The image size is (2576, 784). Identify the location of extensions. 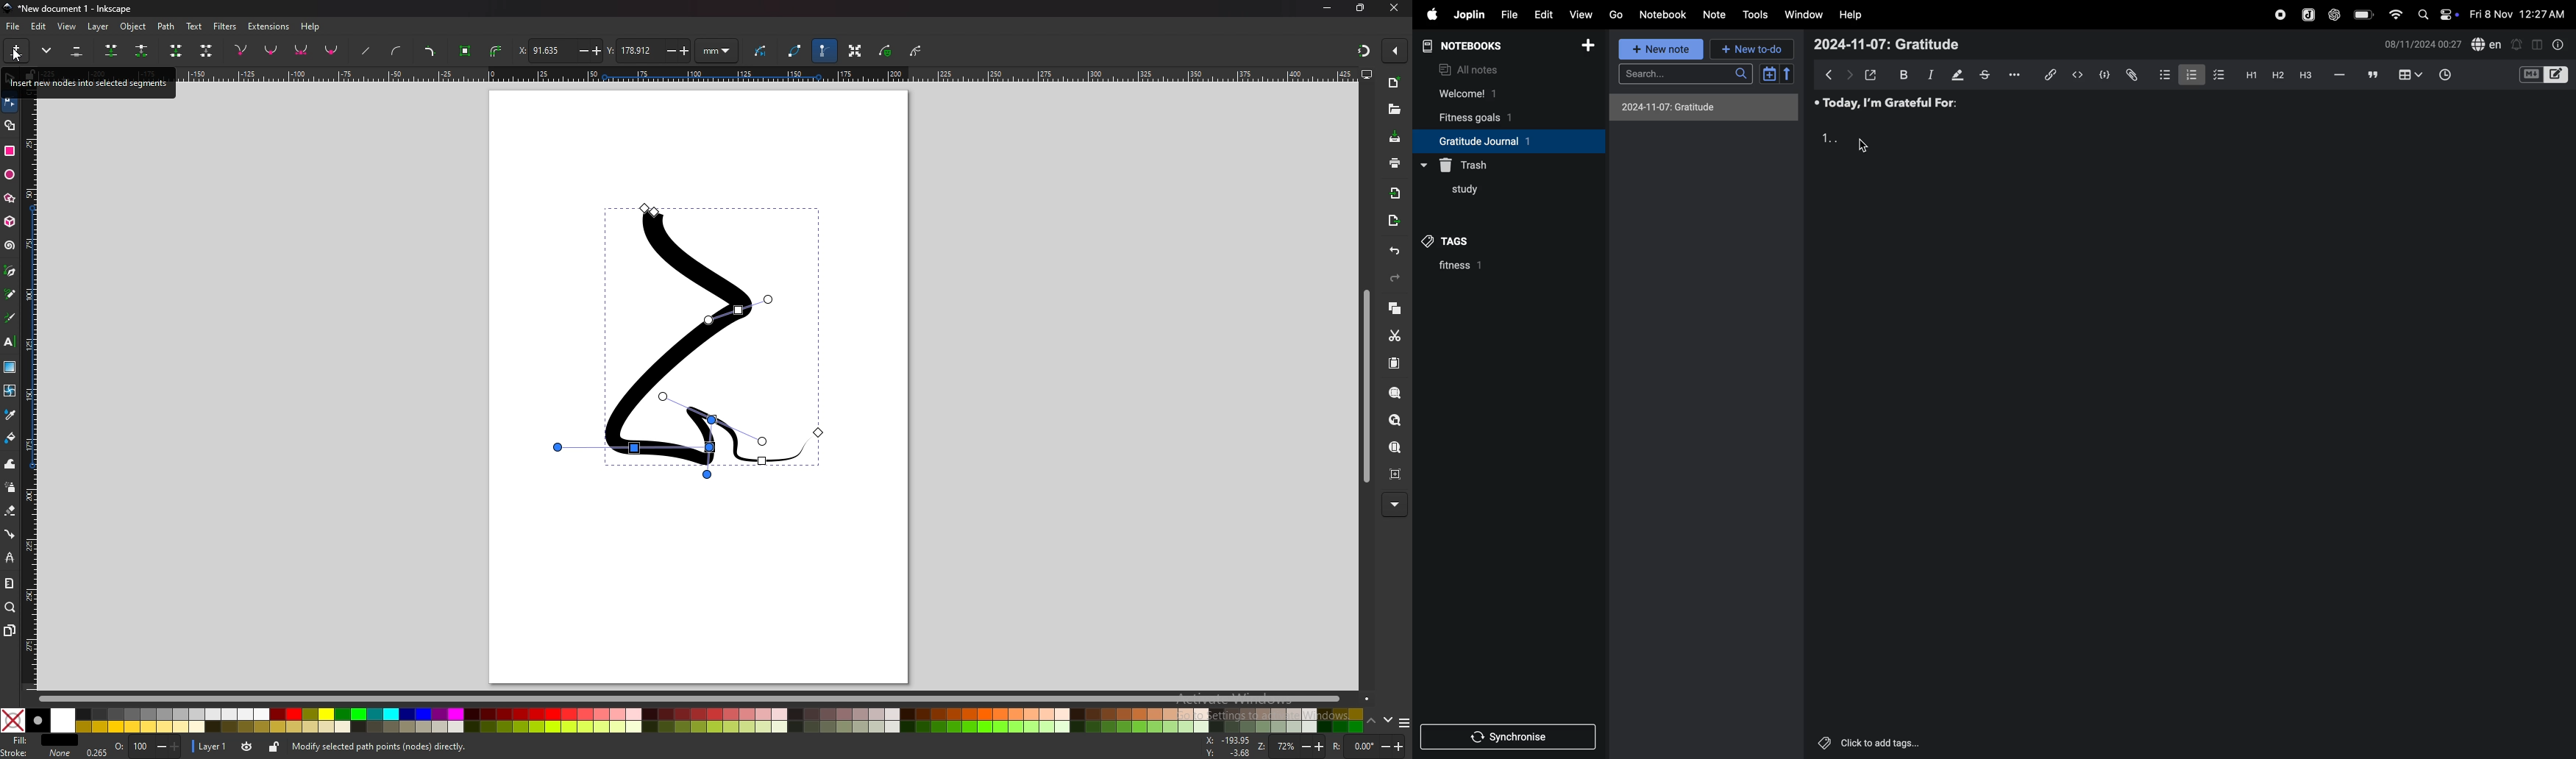
(268, 26).